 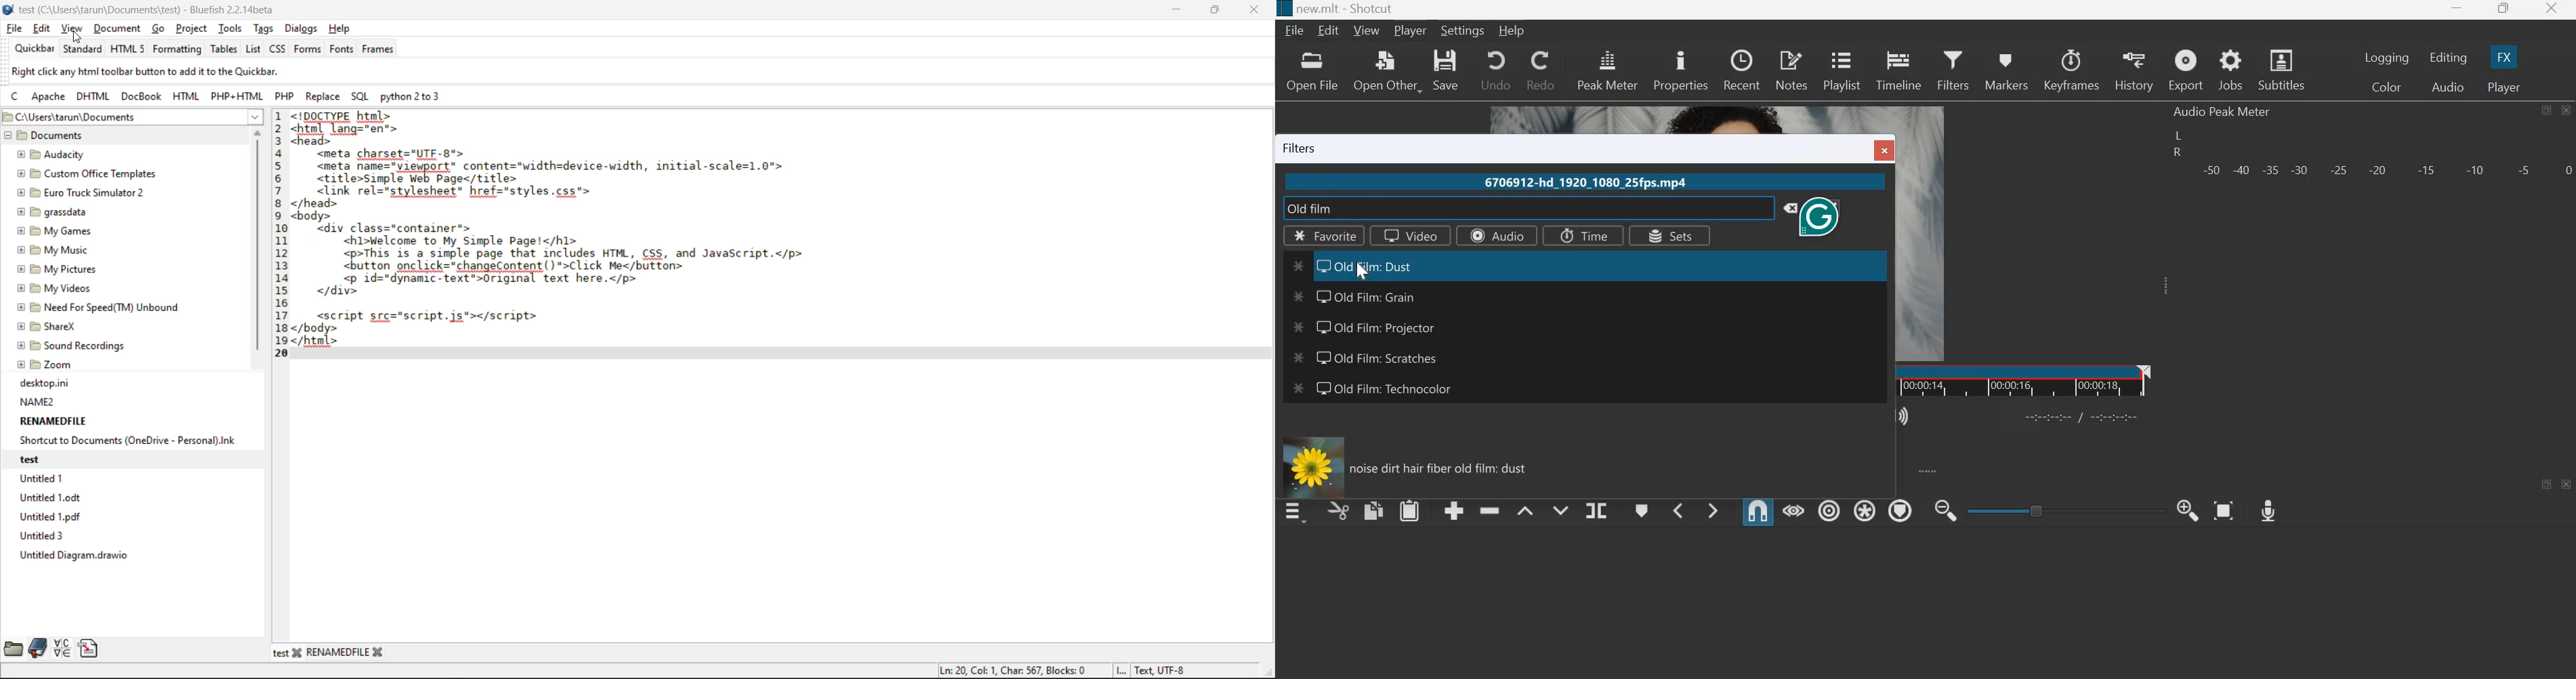 What do you see at coordinates (421, 98) in the screenshot?
I see `python 2 to 3` at bounding box center [421, 98].